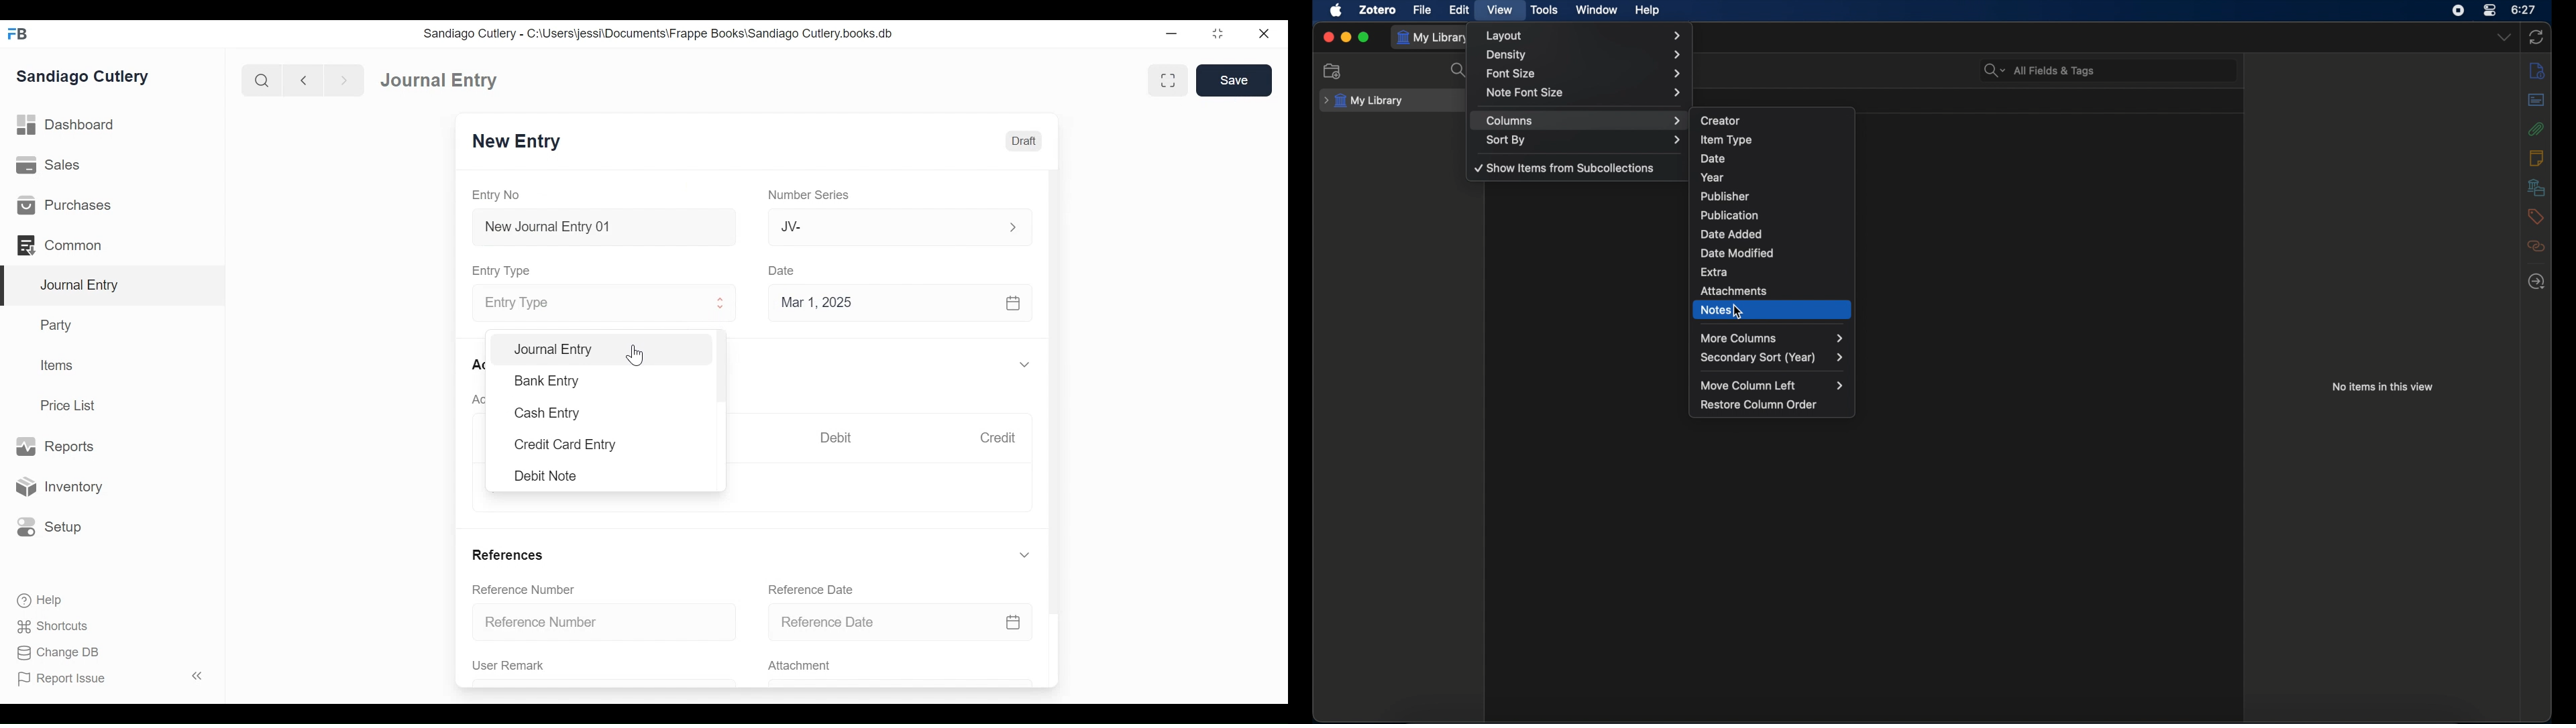 This screenshot has width=2576, height=728. I want to click on minimize, so click(1173, 31).